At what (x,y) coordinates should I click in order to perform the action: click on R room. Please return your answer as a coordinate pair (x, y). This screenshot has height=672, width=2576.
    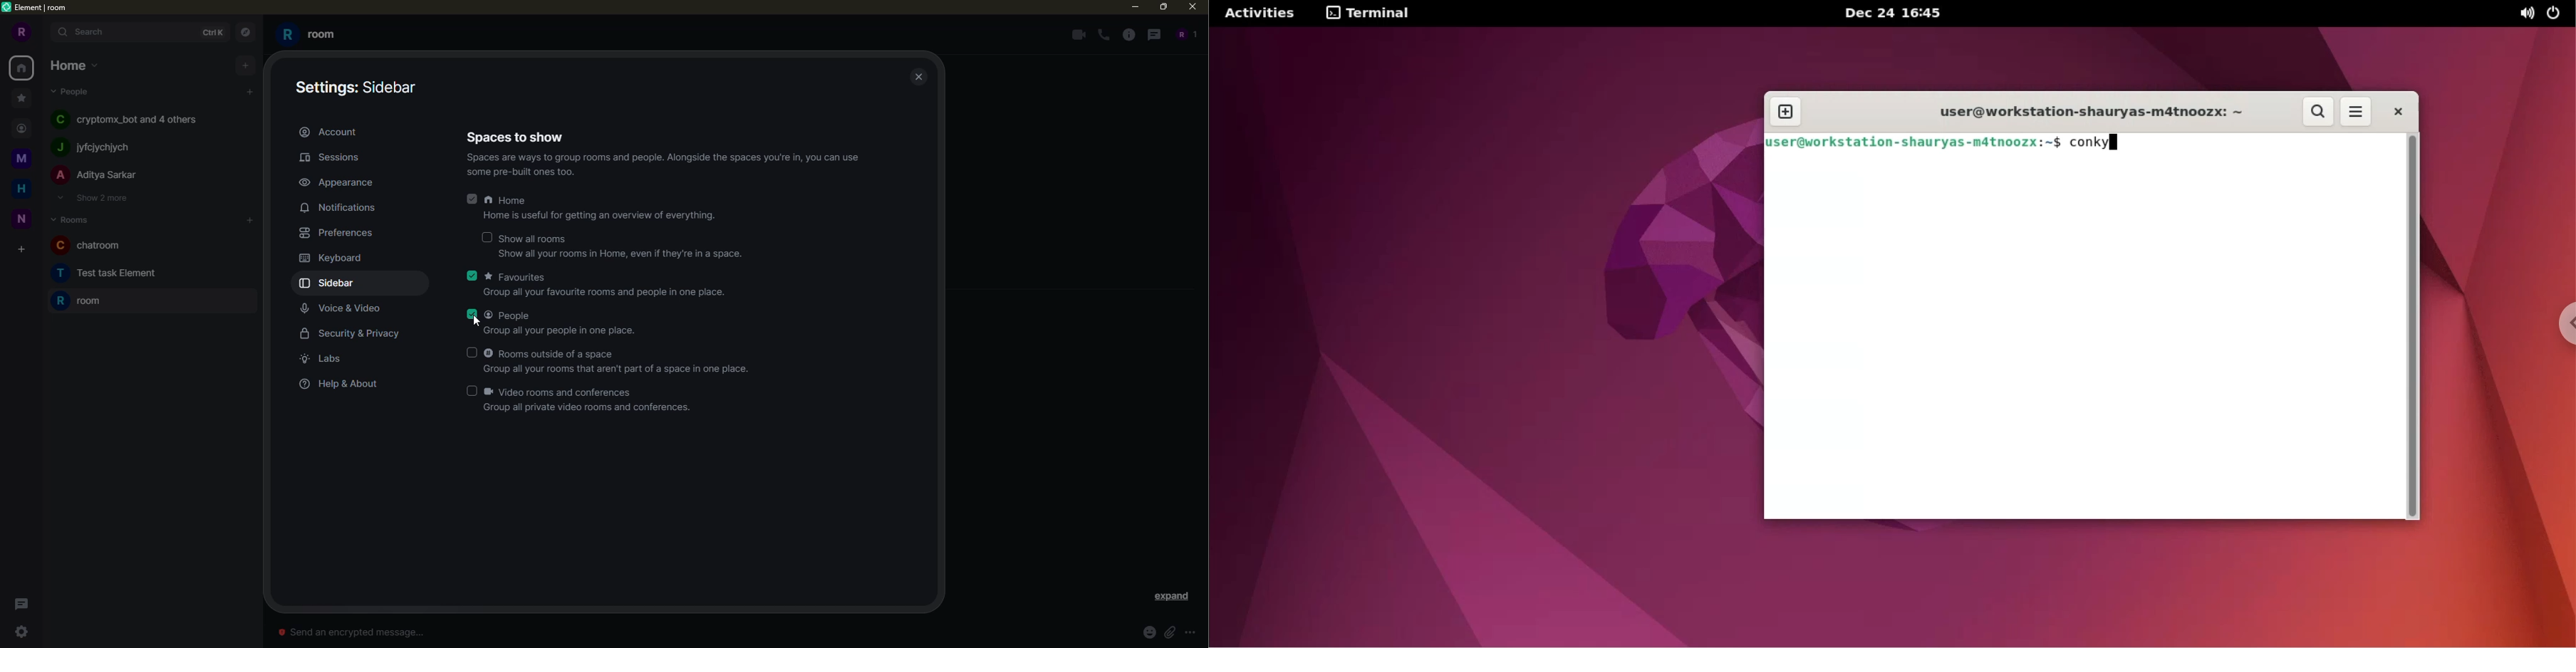
    Looking at the image, I should click on (81, 303).